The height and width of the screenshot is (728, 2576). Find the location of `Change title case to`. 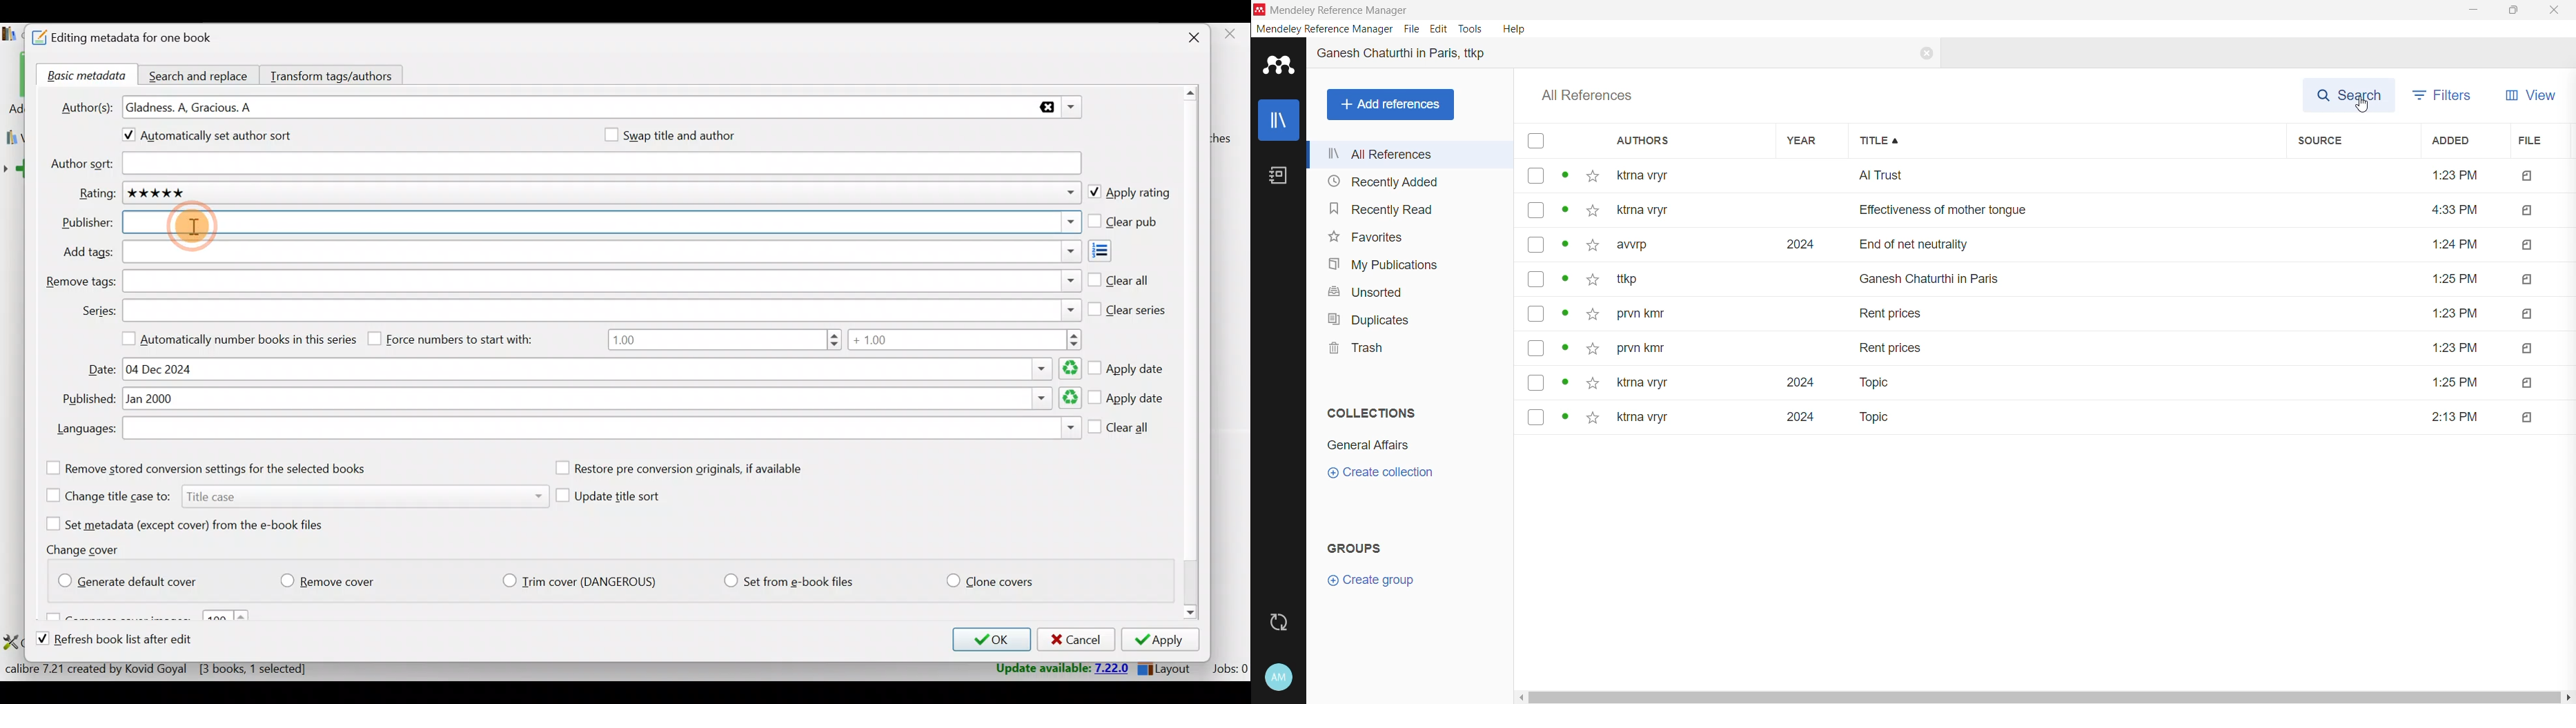

Change title case to is located at coordinates (291, 495).